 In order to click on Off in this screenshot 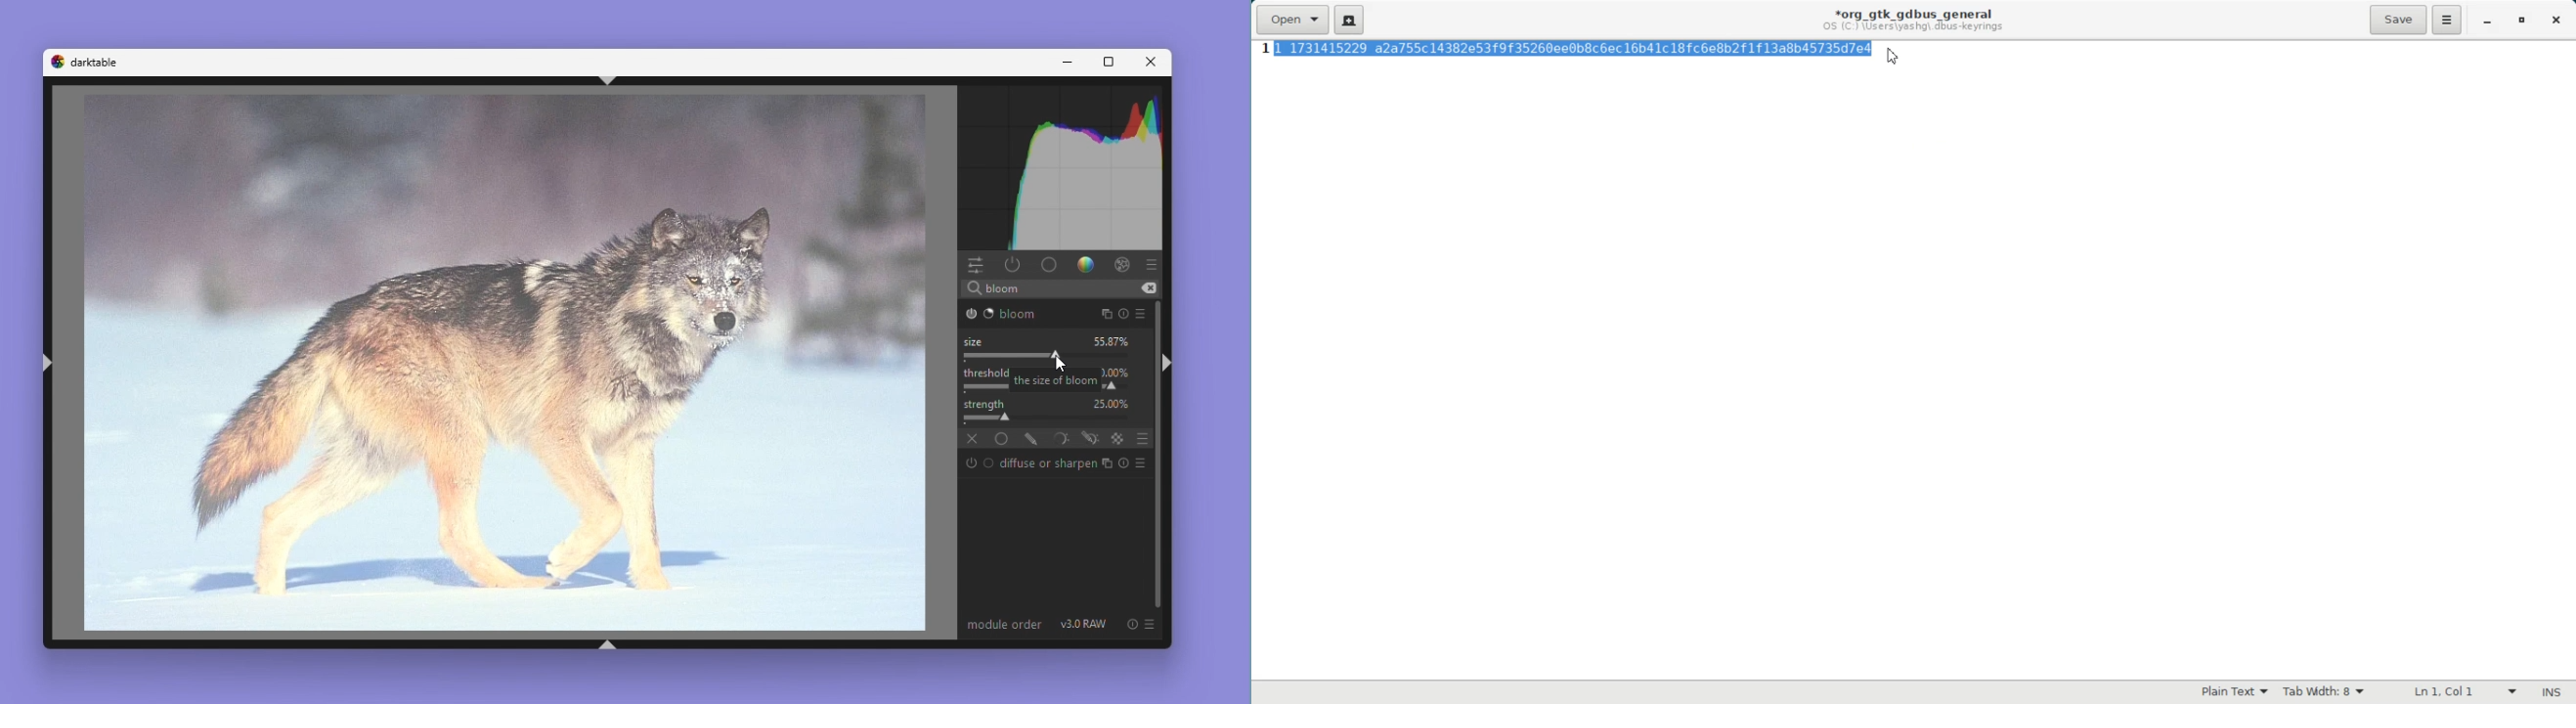, I will do `click(970, 439)`.